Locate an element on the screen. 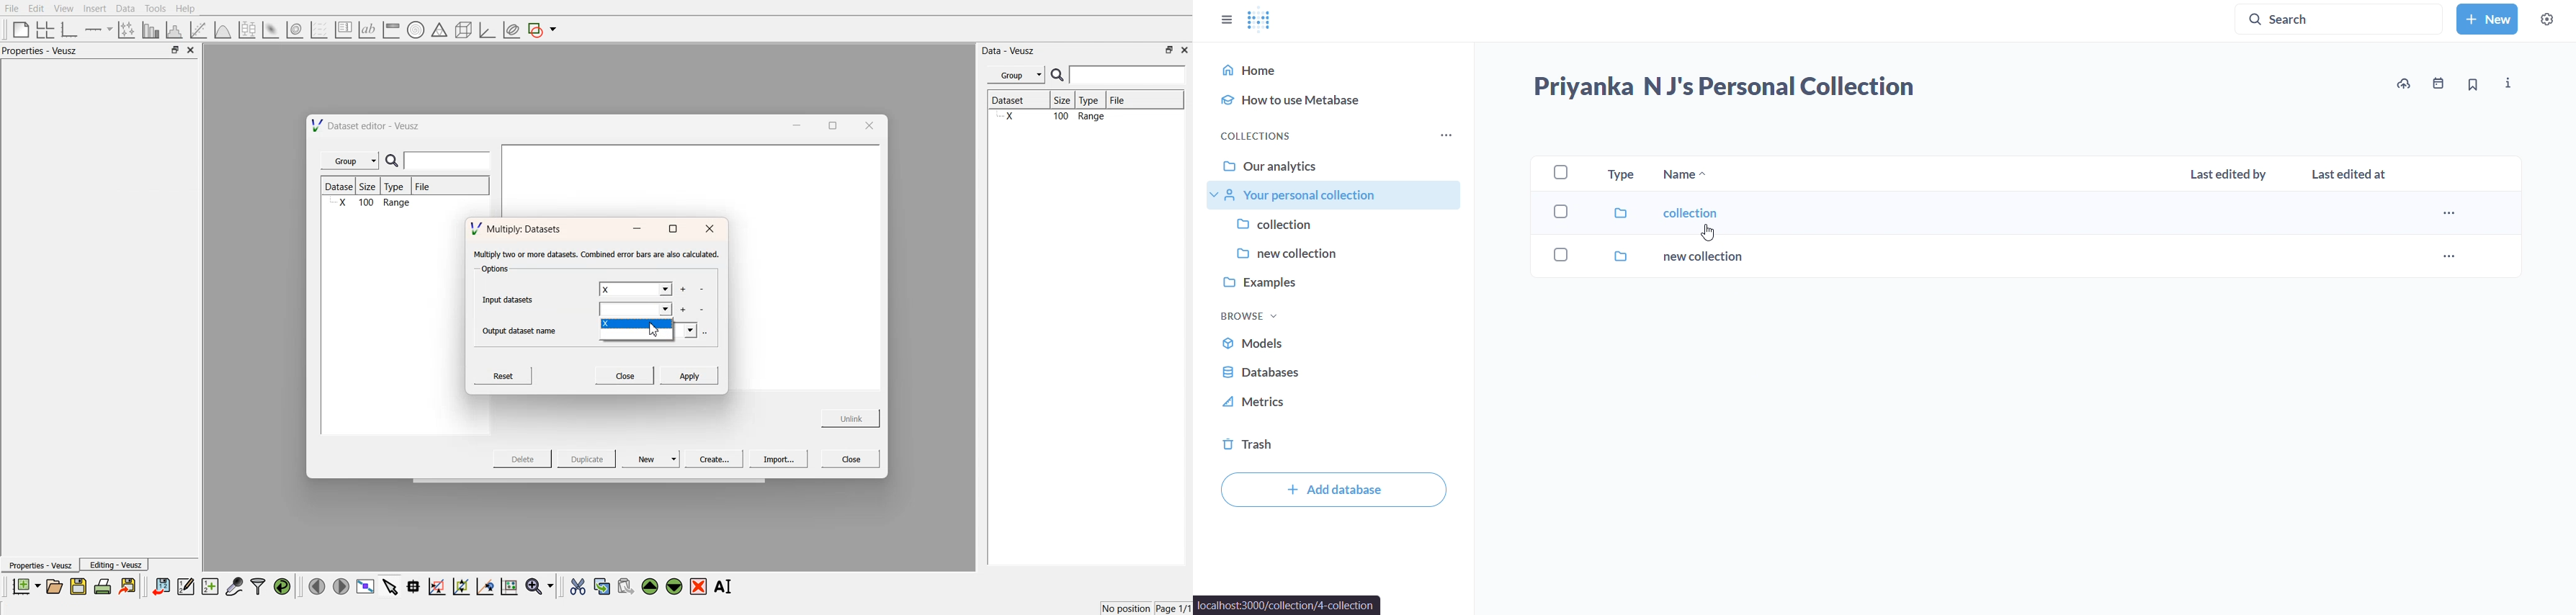  plot covariance ellipses is located at coordinates (511, 30).